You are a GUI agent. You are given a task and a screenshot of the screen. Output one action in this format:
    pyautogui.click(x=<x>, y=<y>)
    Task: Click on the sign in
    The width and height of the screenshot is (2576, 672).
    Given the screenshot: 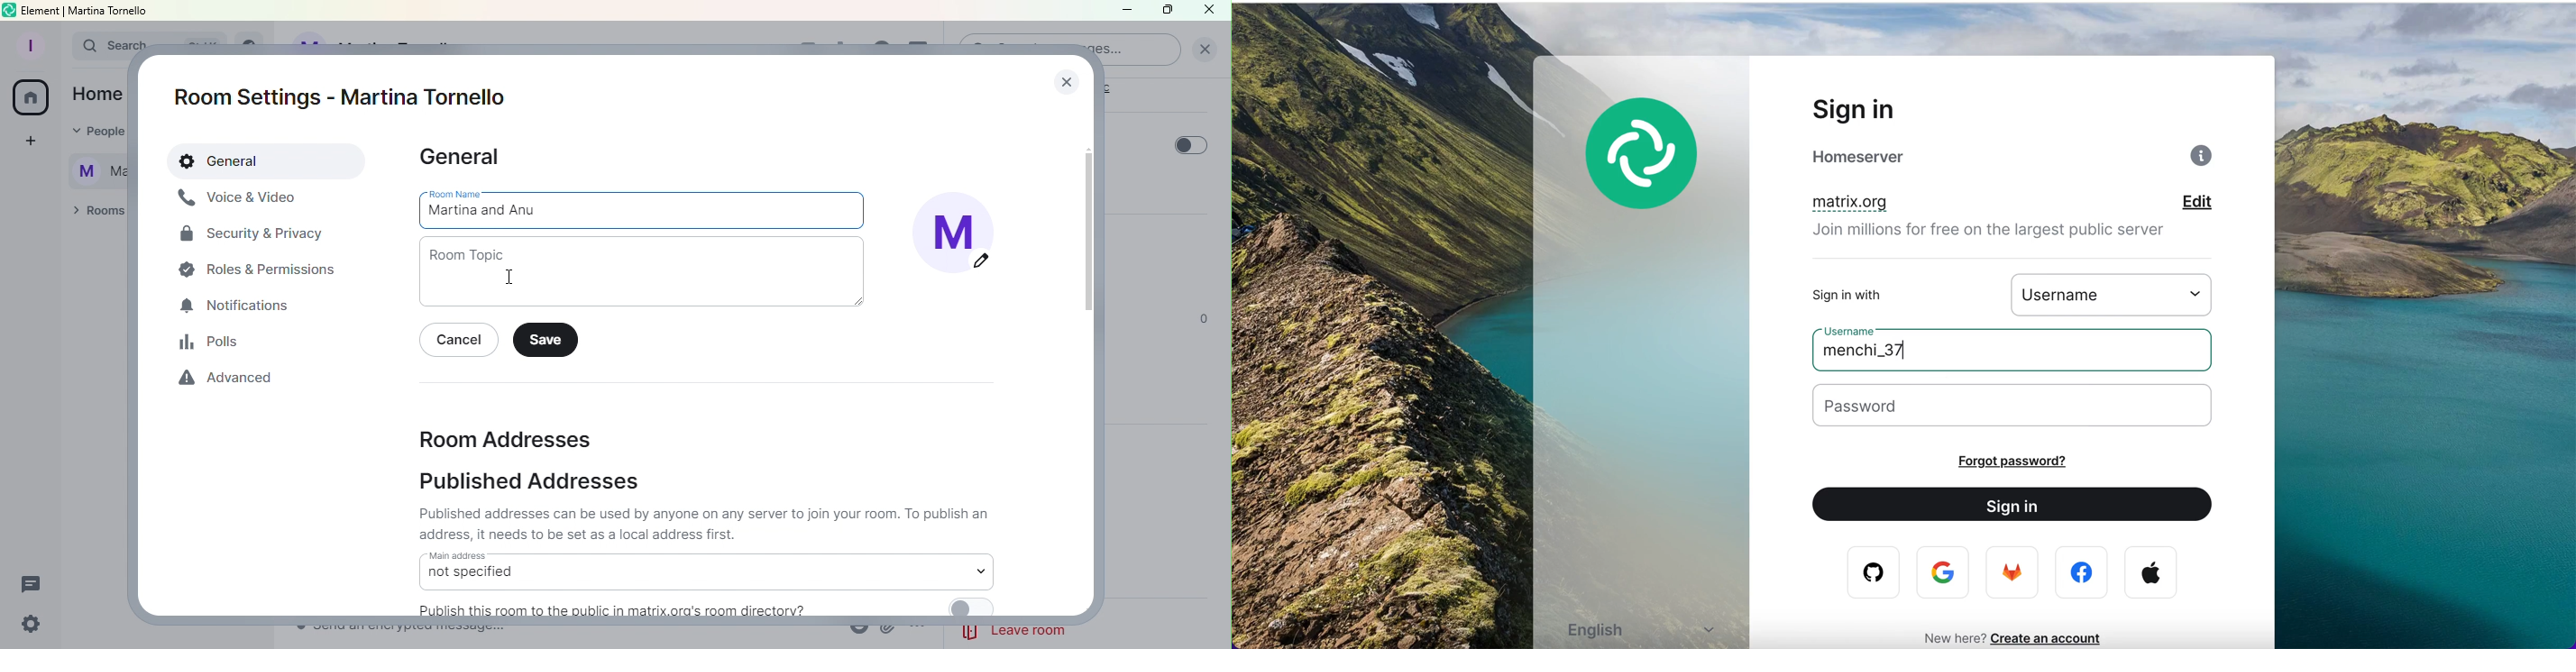 What is the action you would take?
    pyautogui.click(x=2022, y=506)
    